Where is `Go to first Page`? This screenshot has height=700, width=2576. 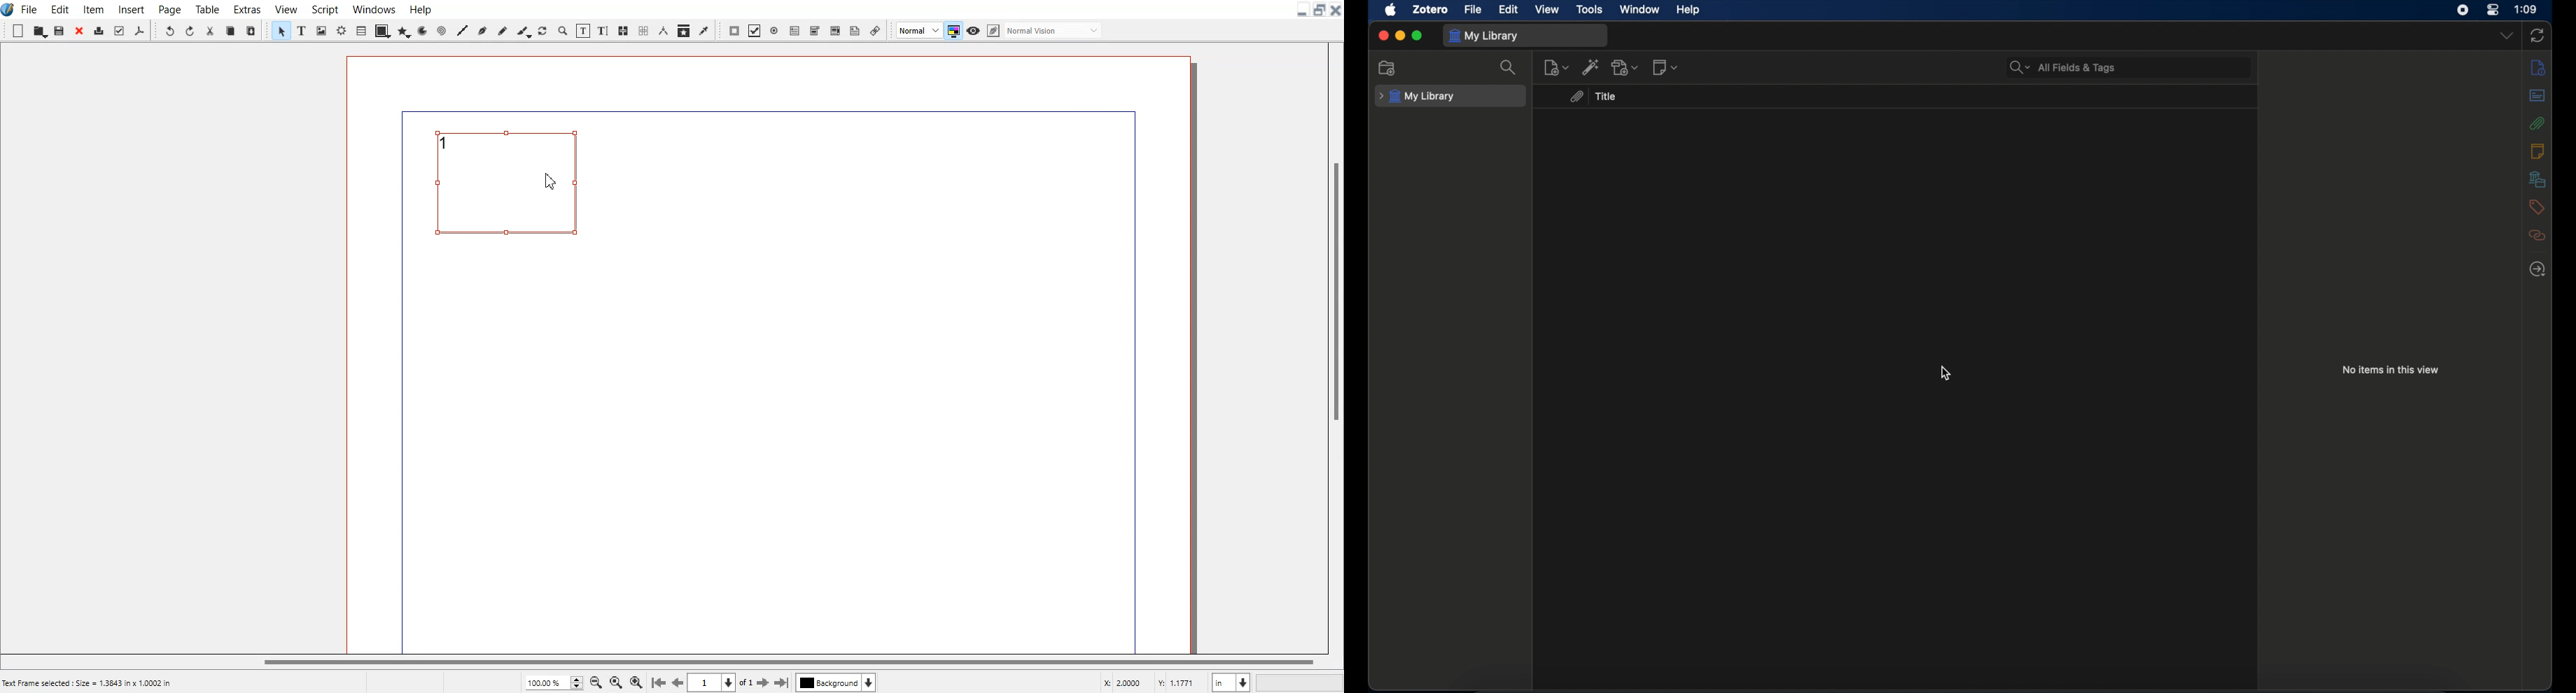 Go to first Page is located at coordinates (658, 683).